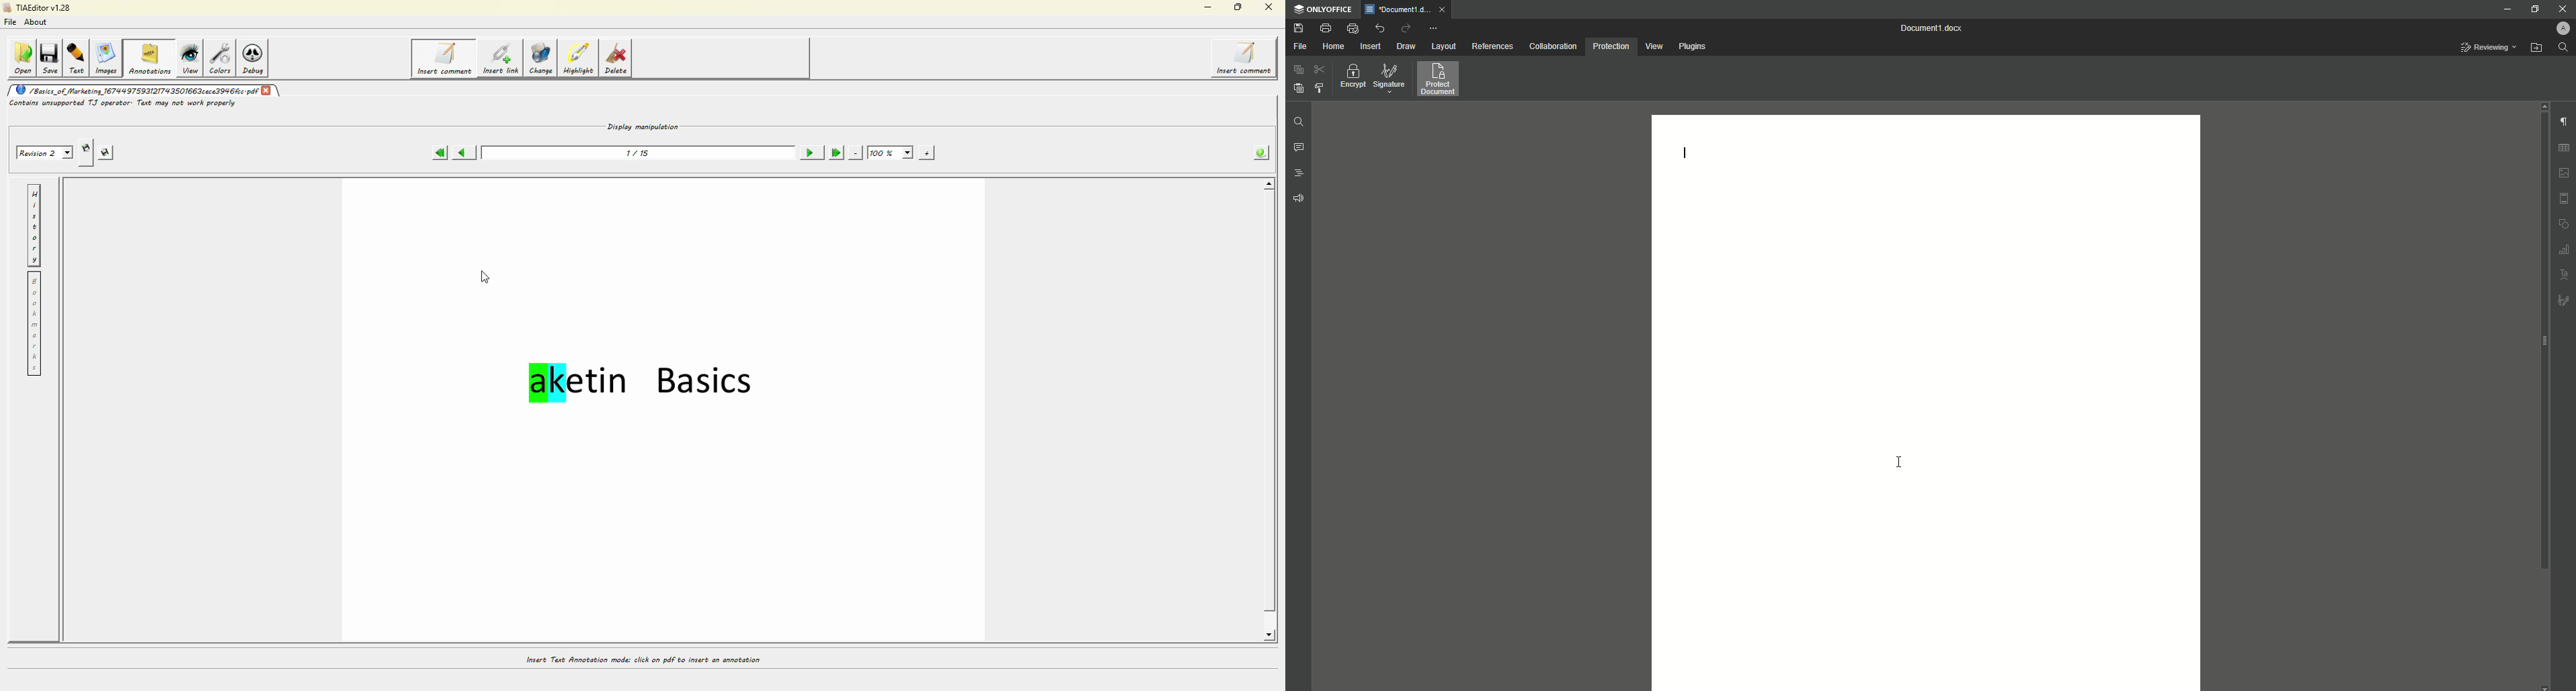  I want to click on File, so click(1299, 46).